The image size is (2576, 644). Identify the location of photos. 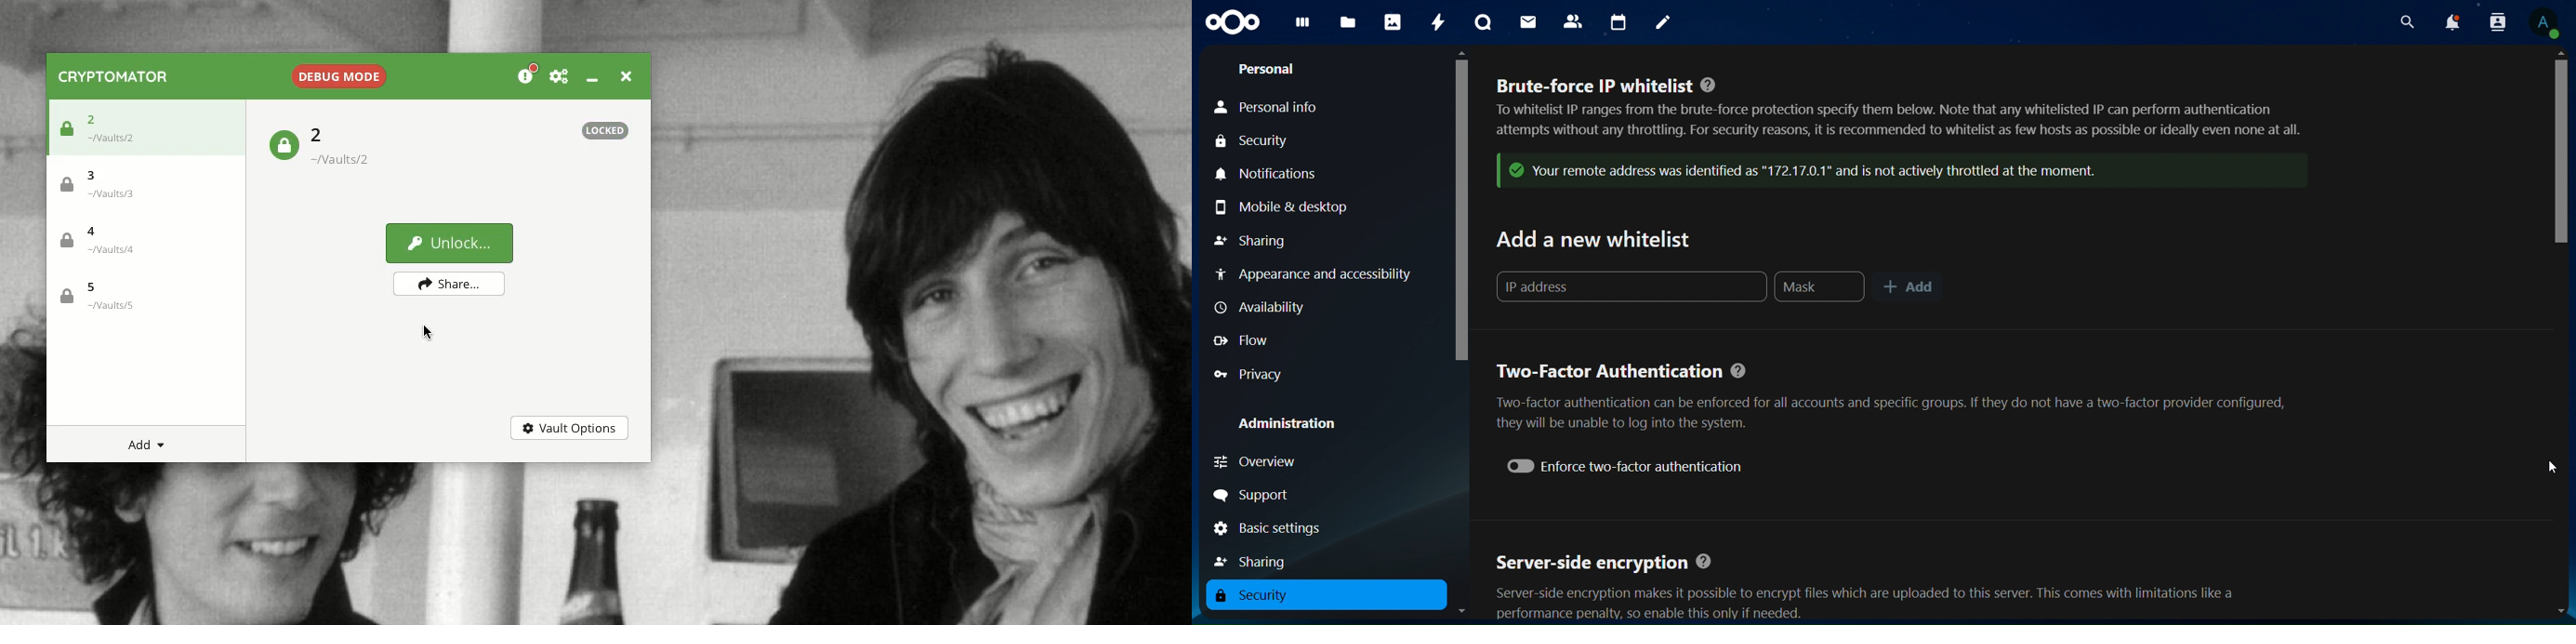
(1392, 22).